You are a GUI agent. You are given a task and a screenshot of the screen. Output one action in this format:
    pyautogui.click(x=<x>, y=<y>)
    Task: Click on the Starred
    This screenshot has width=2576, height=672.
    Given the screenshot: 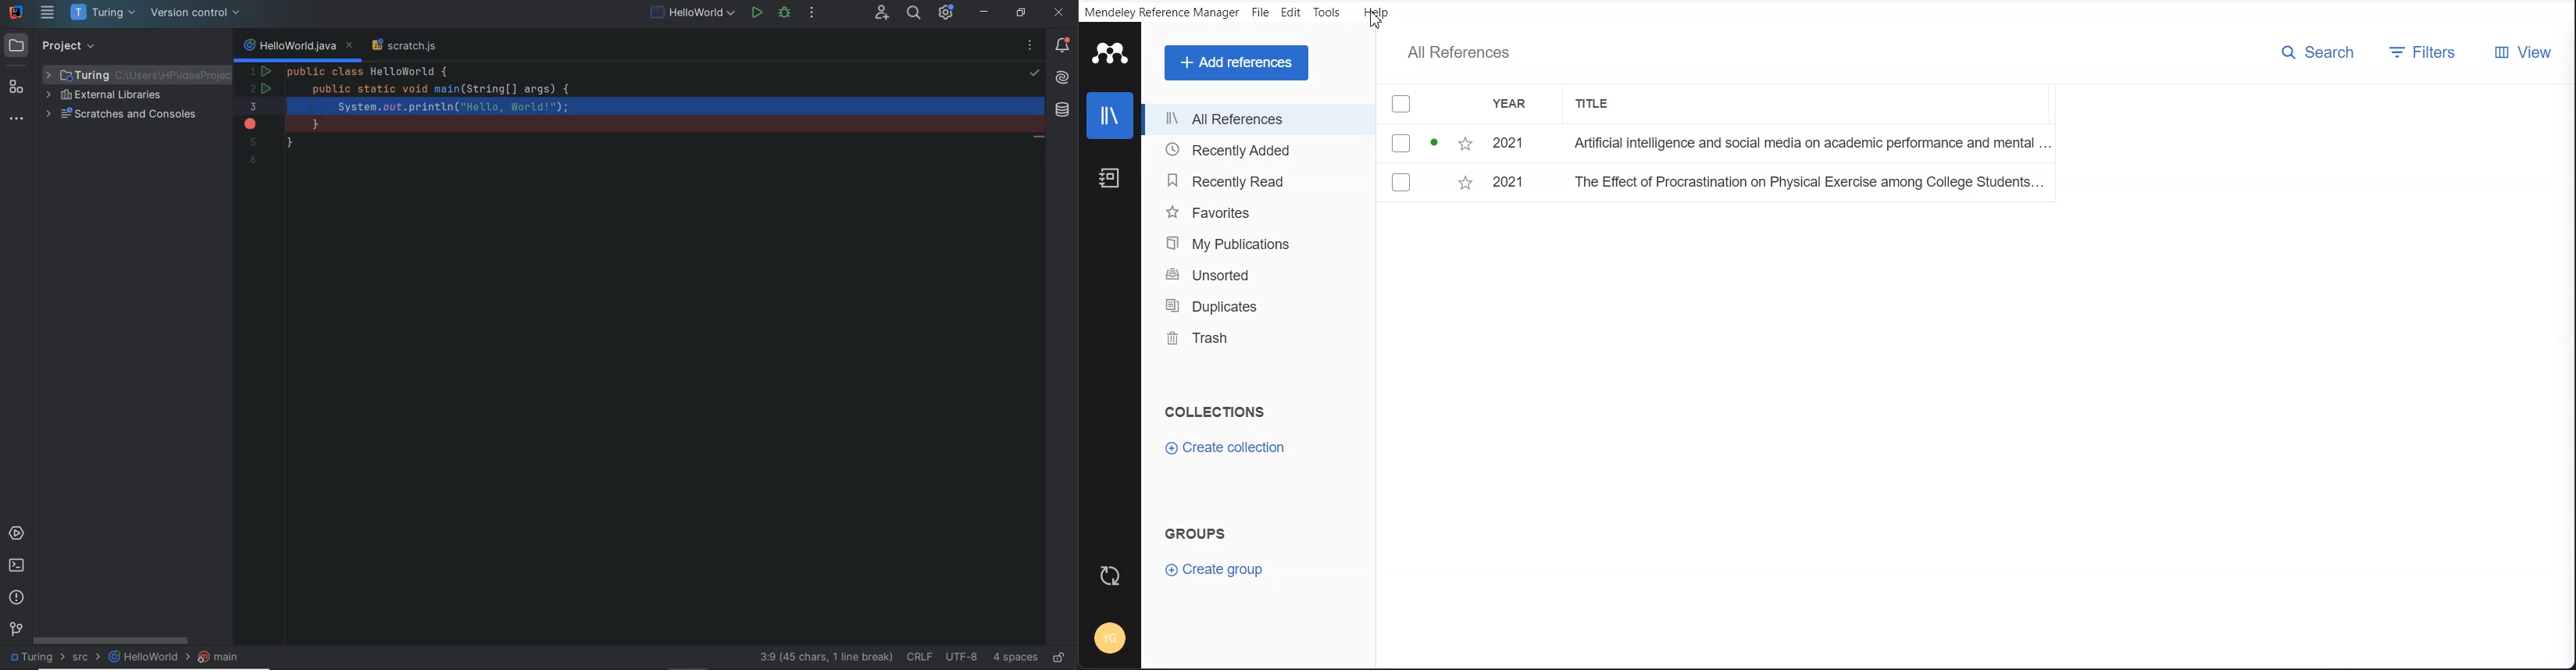 What is the action you would take?
    pyautogui.click(x=1466, y=144)
    